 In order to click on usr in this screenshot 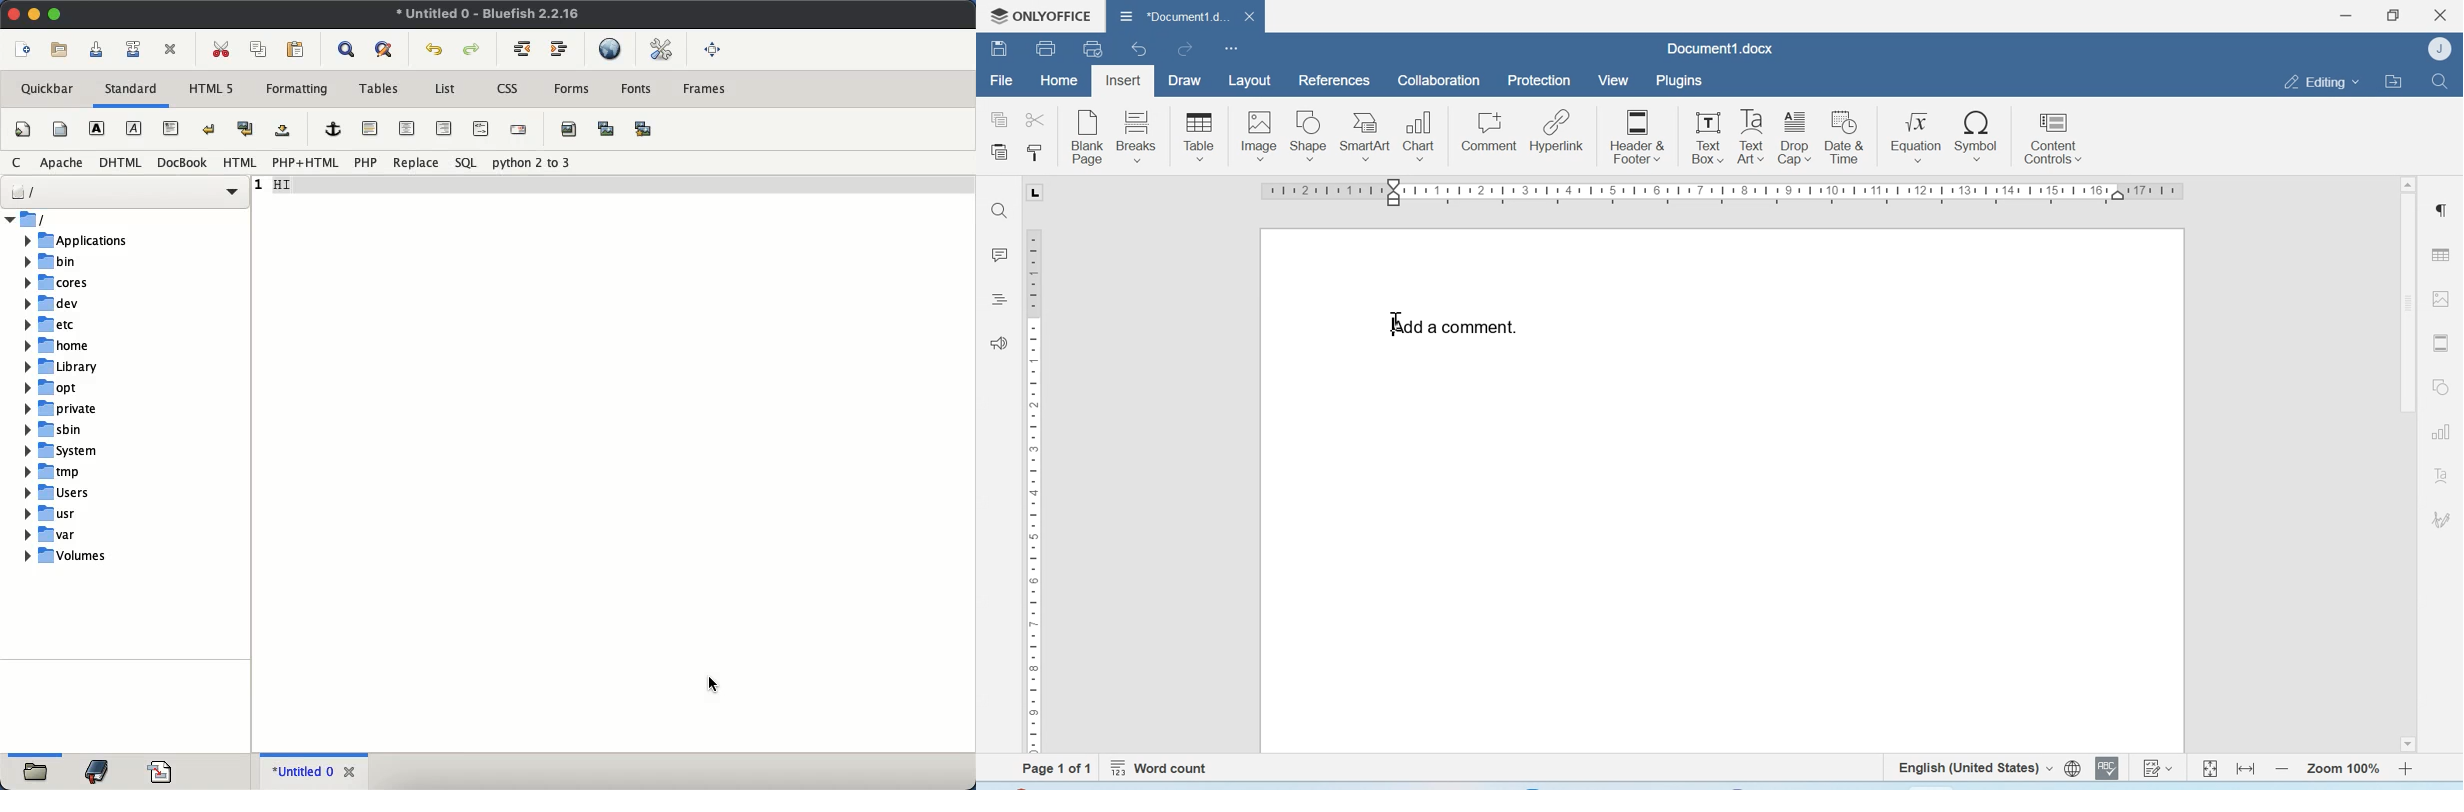, I will do `click(101, 514)`.